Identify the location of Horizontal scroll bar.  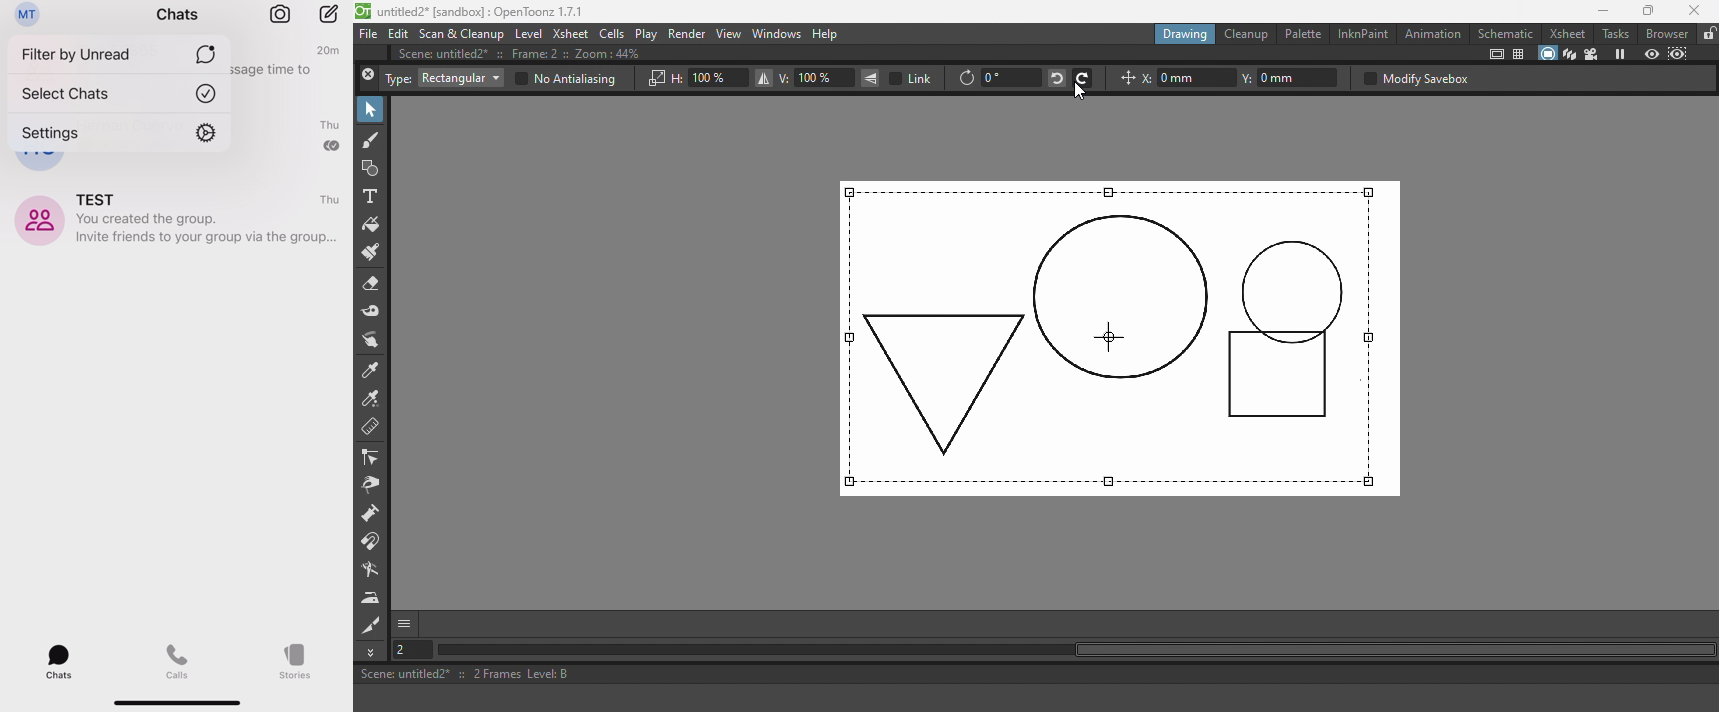
(1086, 651).